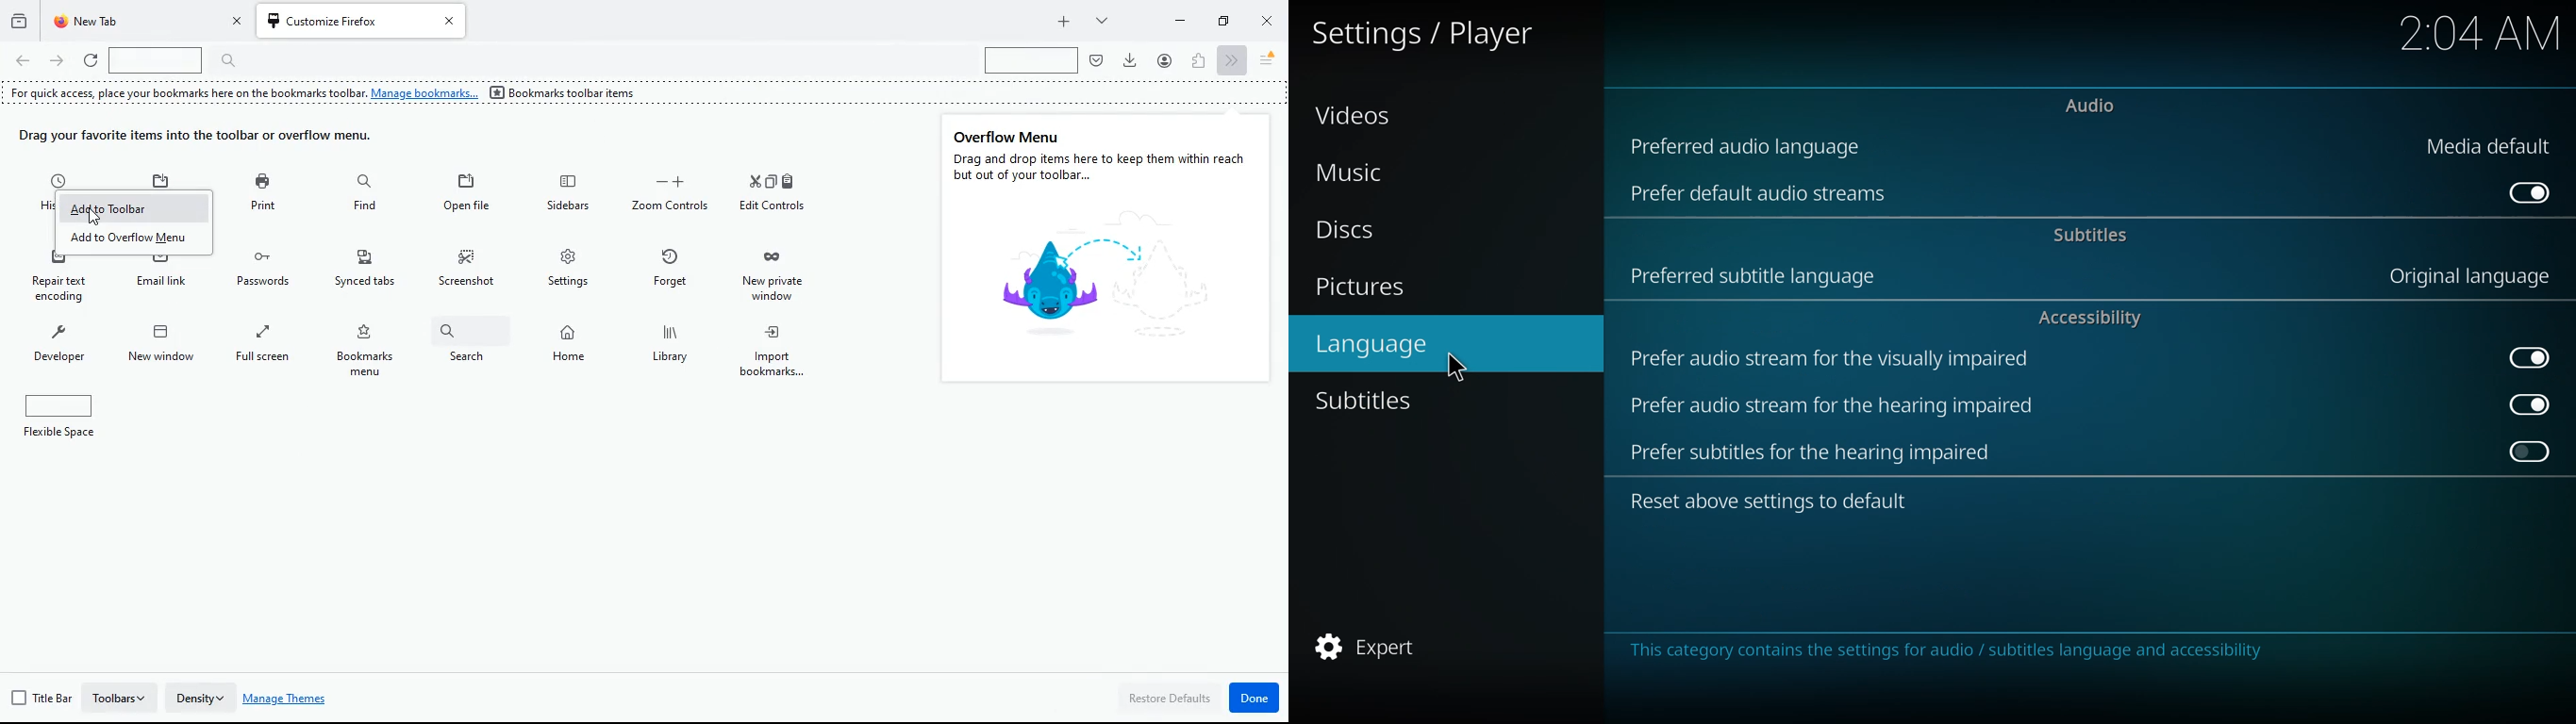 The image size is (2576, 728). Describe the element at coordinates (1837, 406) in the screenshot. I see `prefer audio stream for hearing impaired` at that location.